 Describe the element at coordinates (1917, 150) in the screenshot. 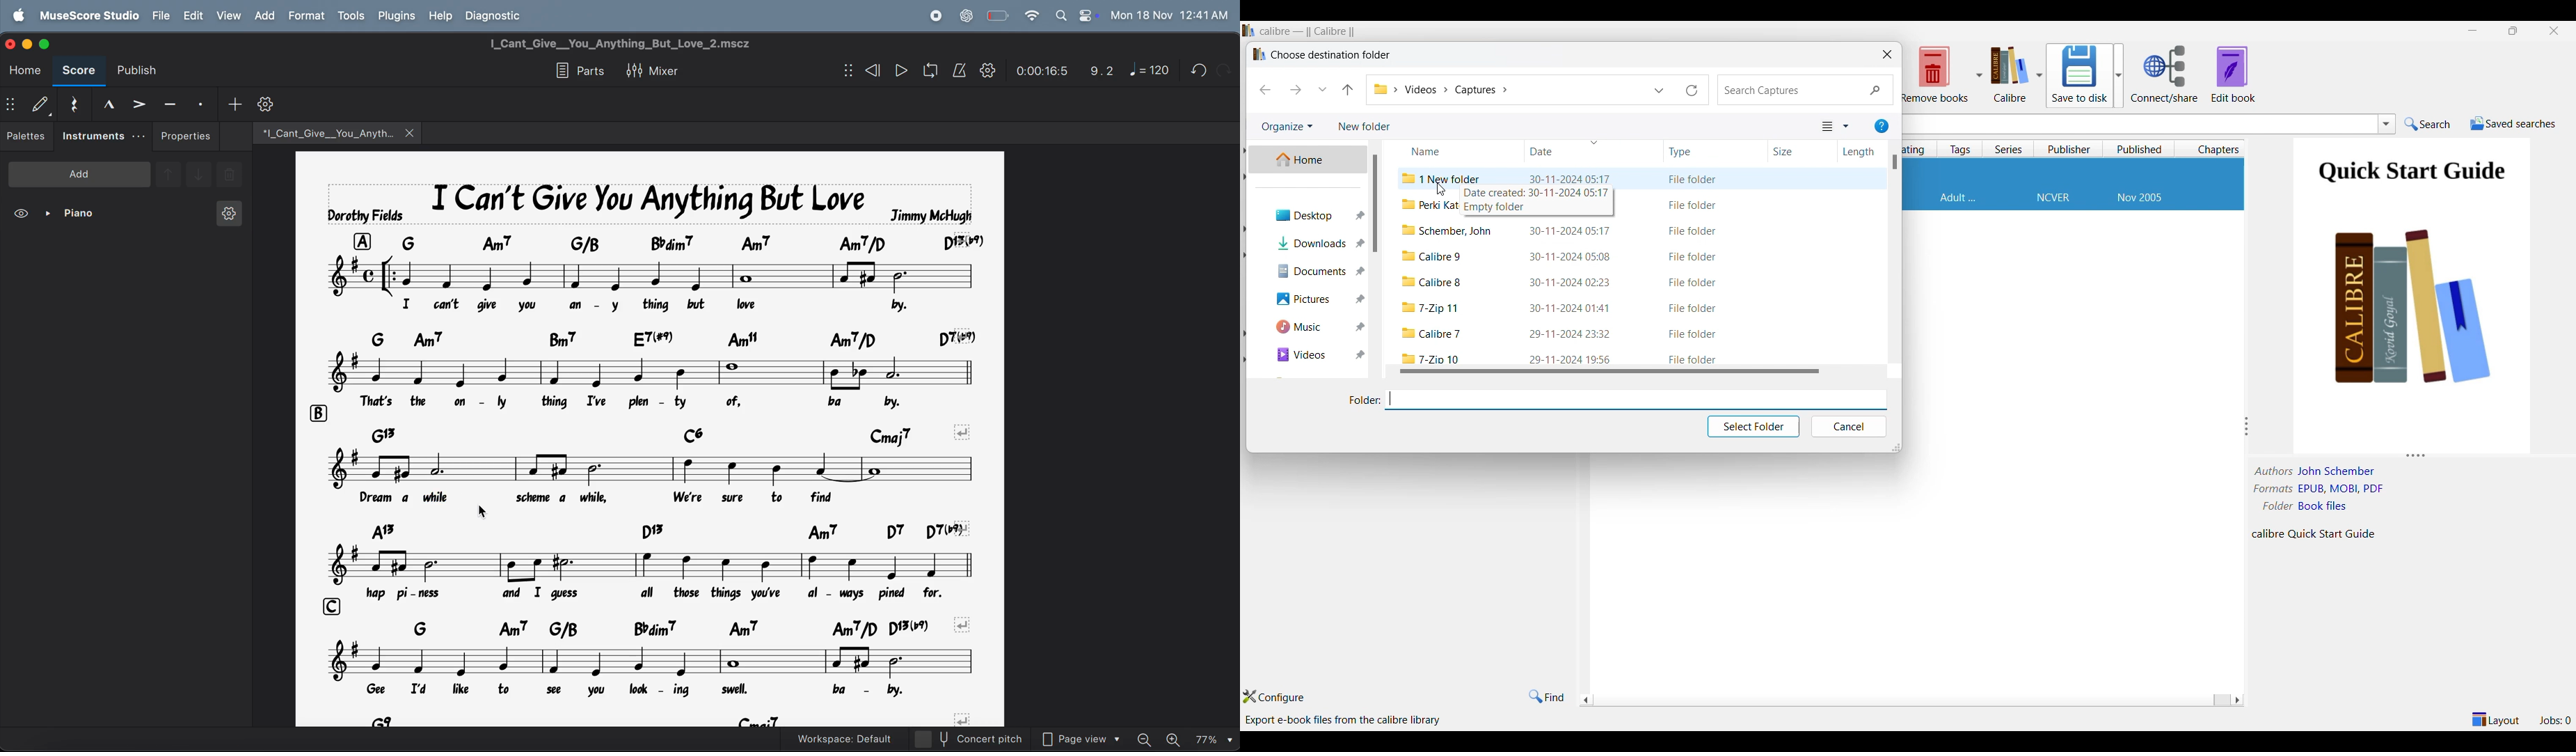

I see `Rating column` at that location.